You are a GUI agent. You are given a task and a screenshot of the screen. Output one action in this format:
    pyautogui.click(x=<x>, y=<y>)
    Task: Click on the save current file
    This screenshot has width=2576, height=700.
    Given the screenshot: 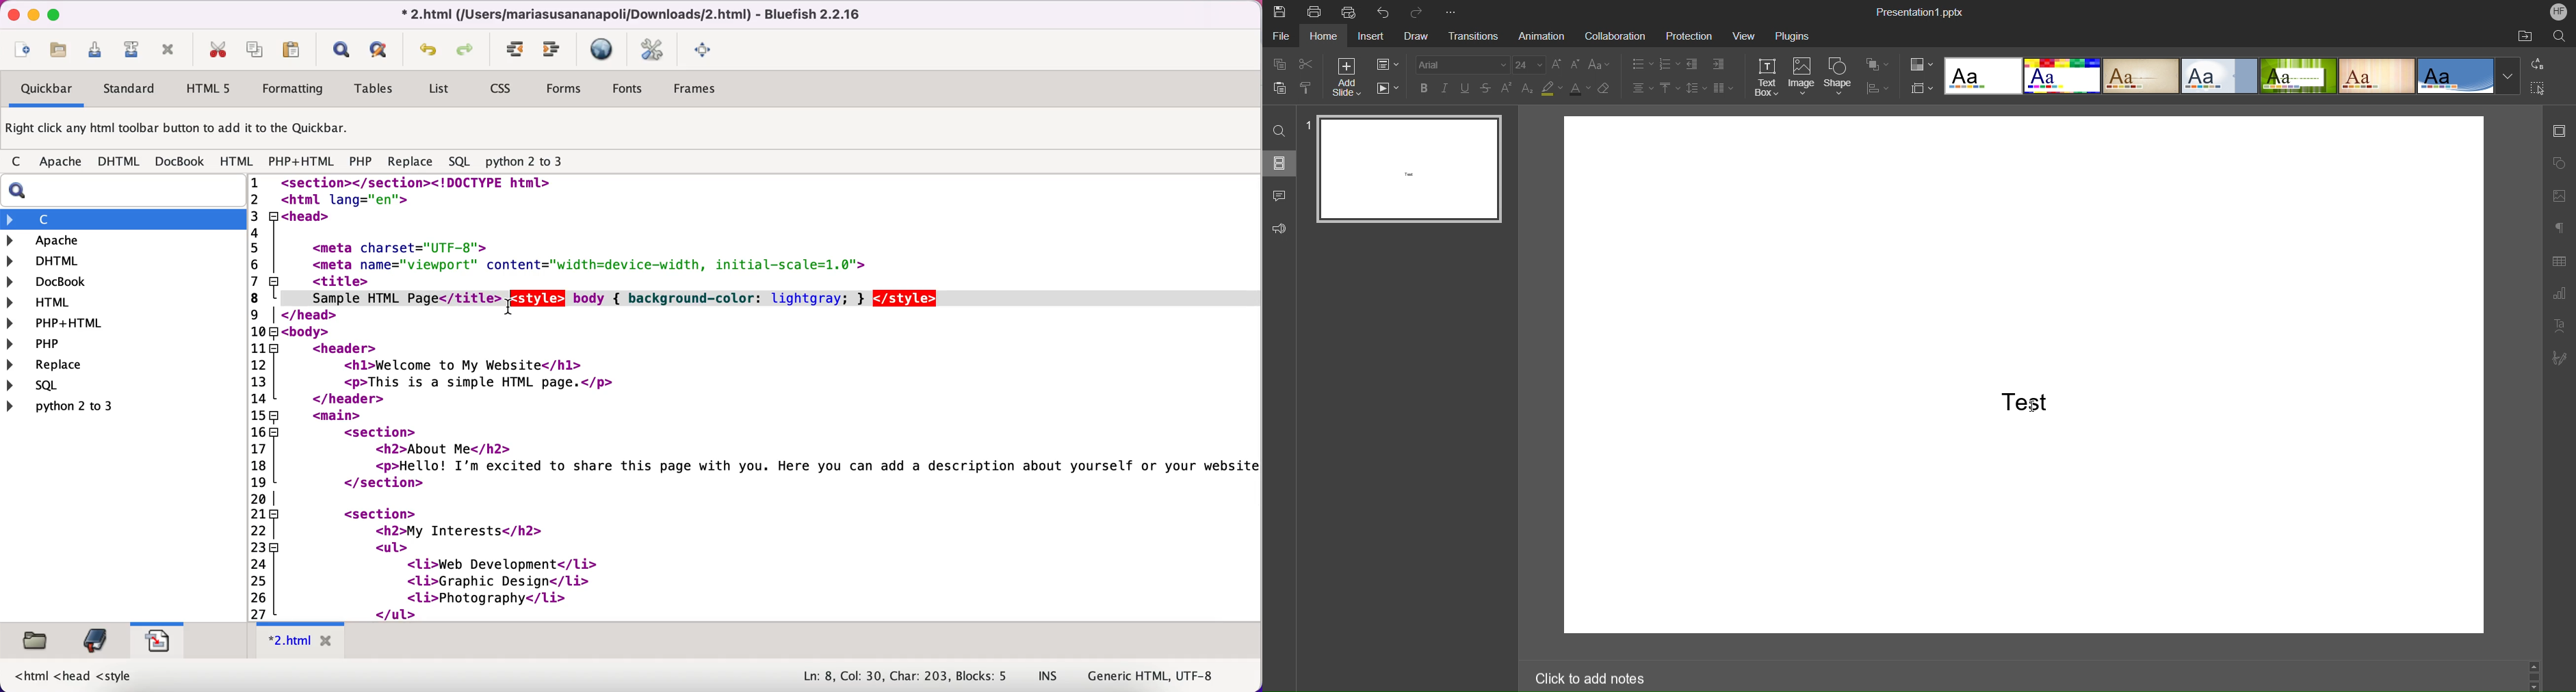 What is the action you would take?
    pyautogui.click(x=99, y=53)
    